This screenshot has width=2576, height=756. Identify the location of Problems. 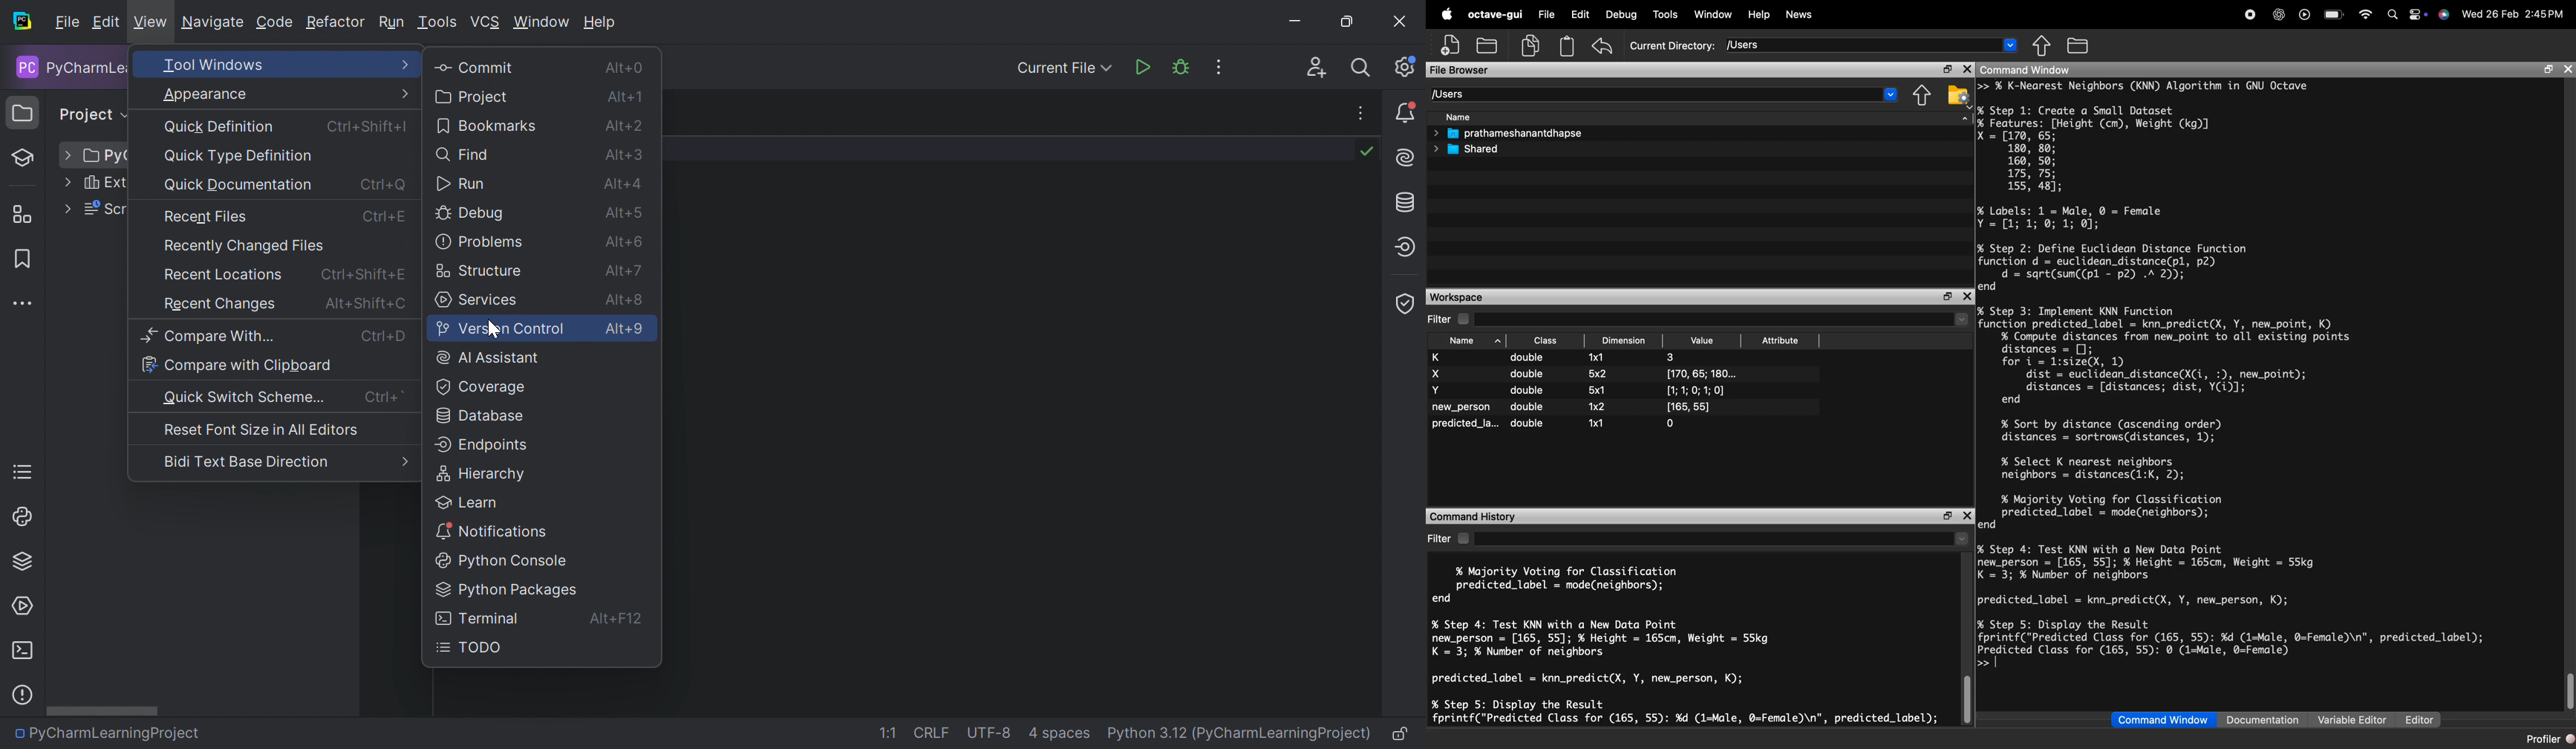
(479, 241).